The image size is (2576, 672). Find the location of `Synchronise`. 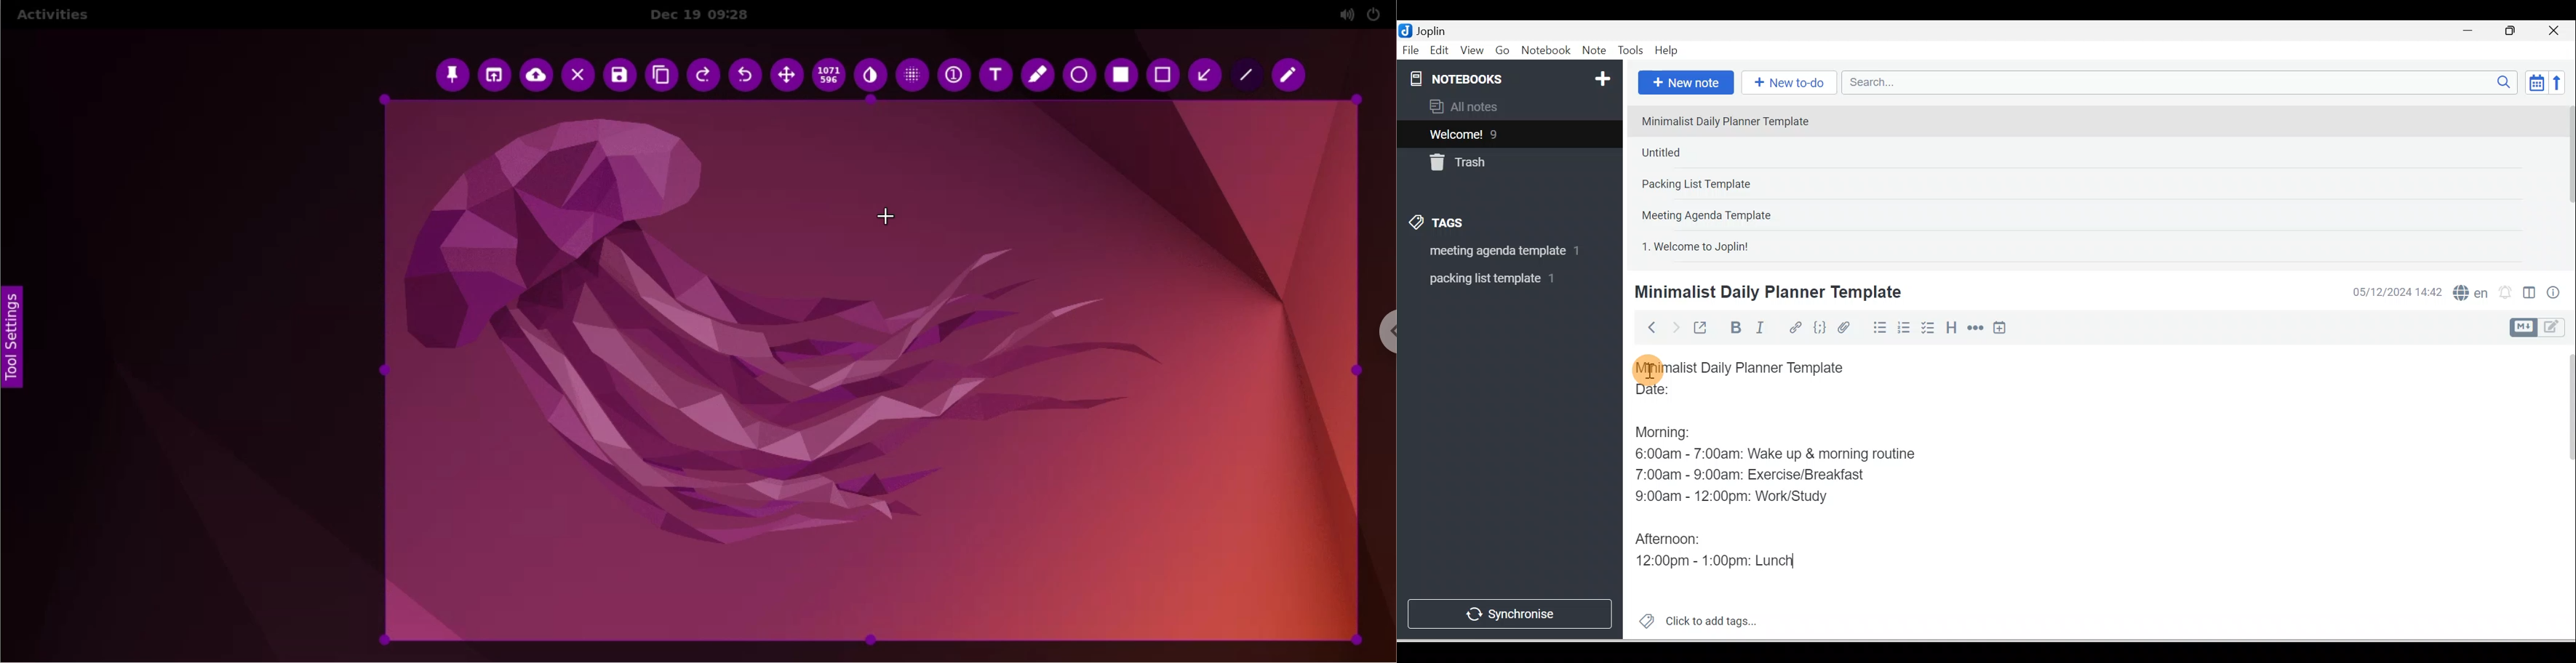

Synchronise is located at coordinates (1509, 611).